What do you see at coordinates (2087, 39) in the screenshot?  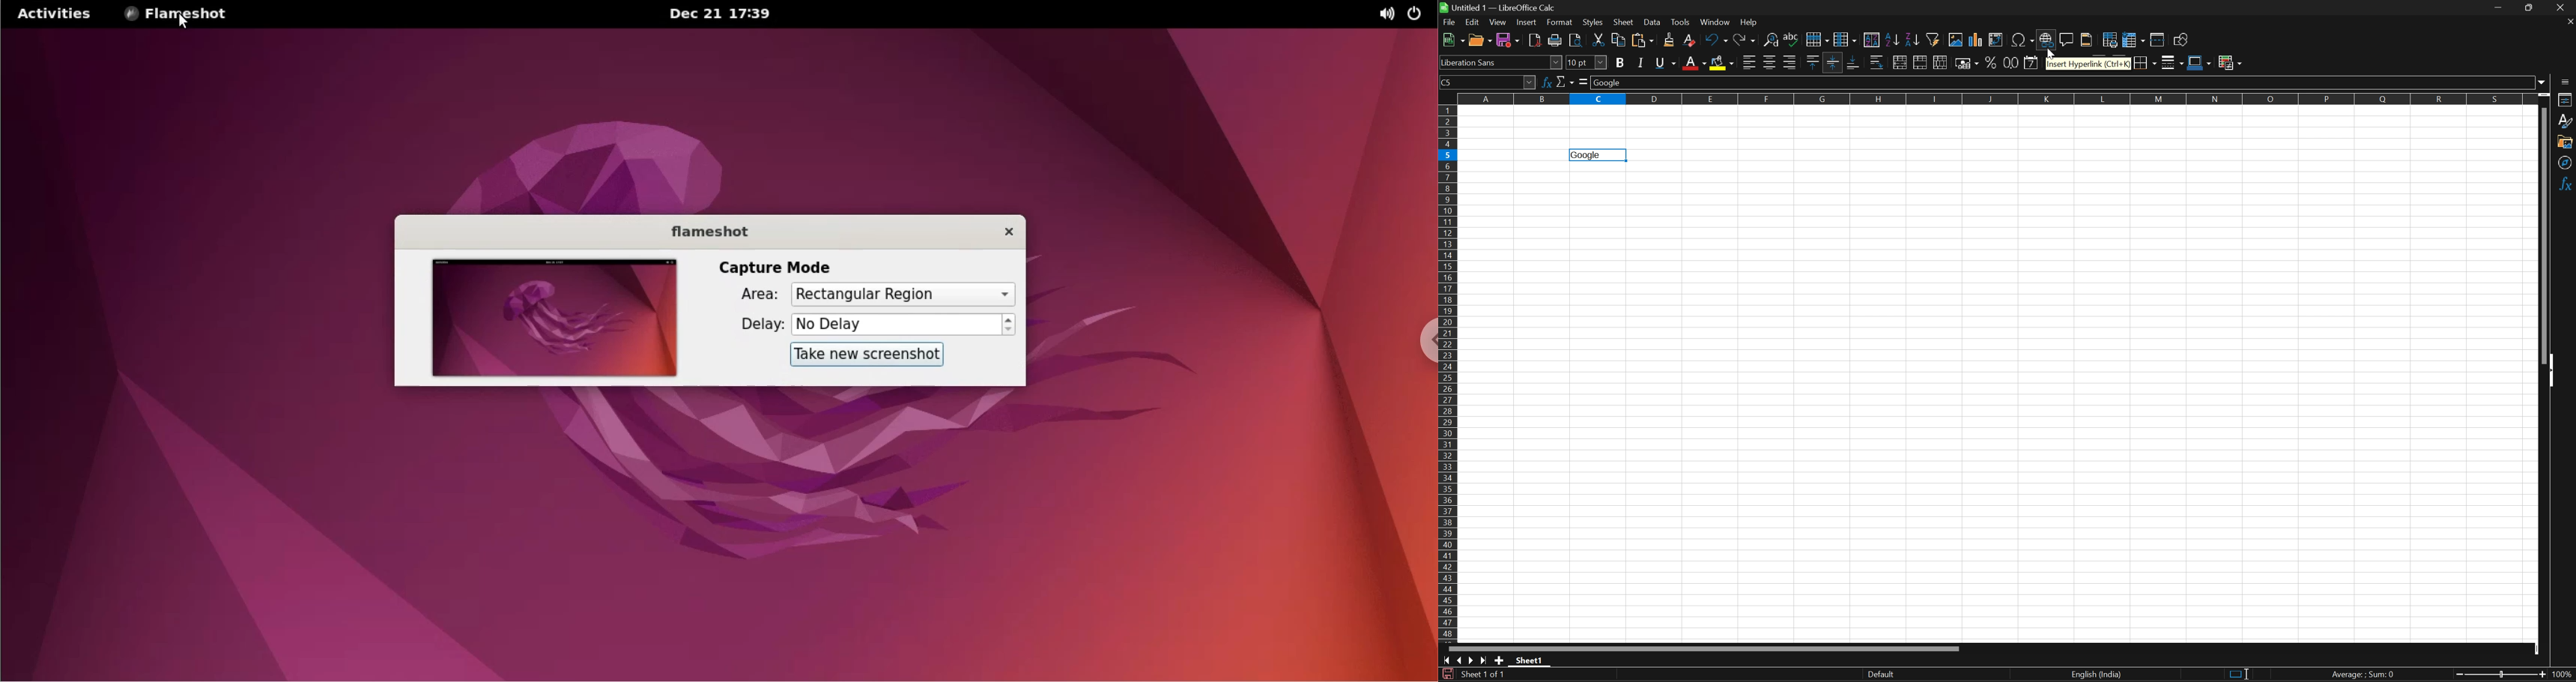 I see `Headers and footers` at bounding box center [2087, 39].